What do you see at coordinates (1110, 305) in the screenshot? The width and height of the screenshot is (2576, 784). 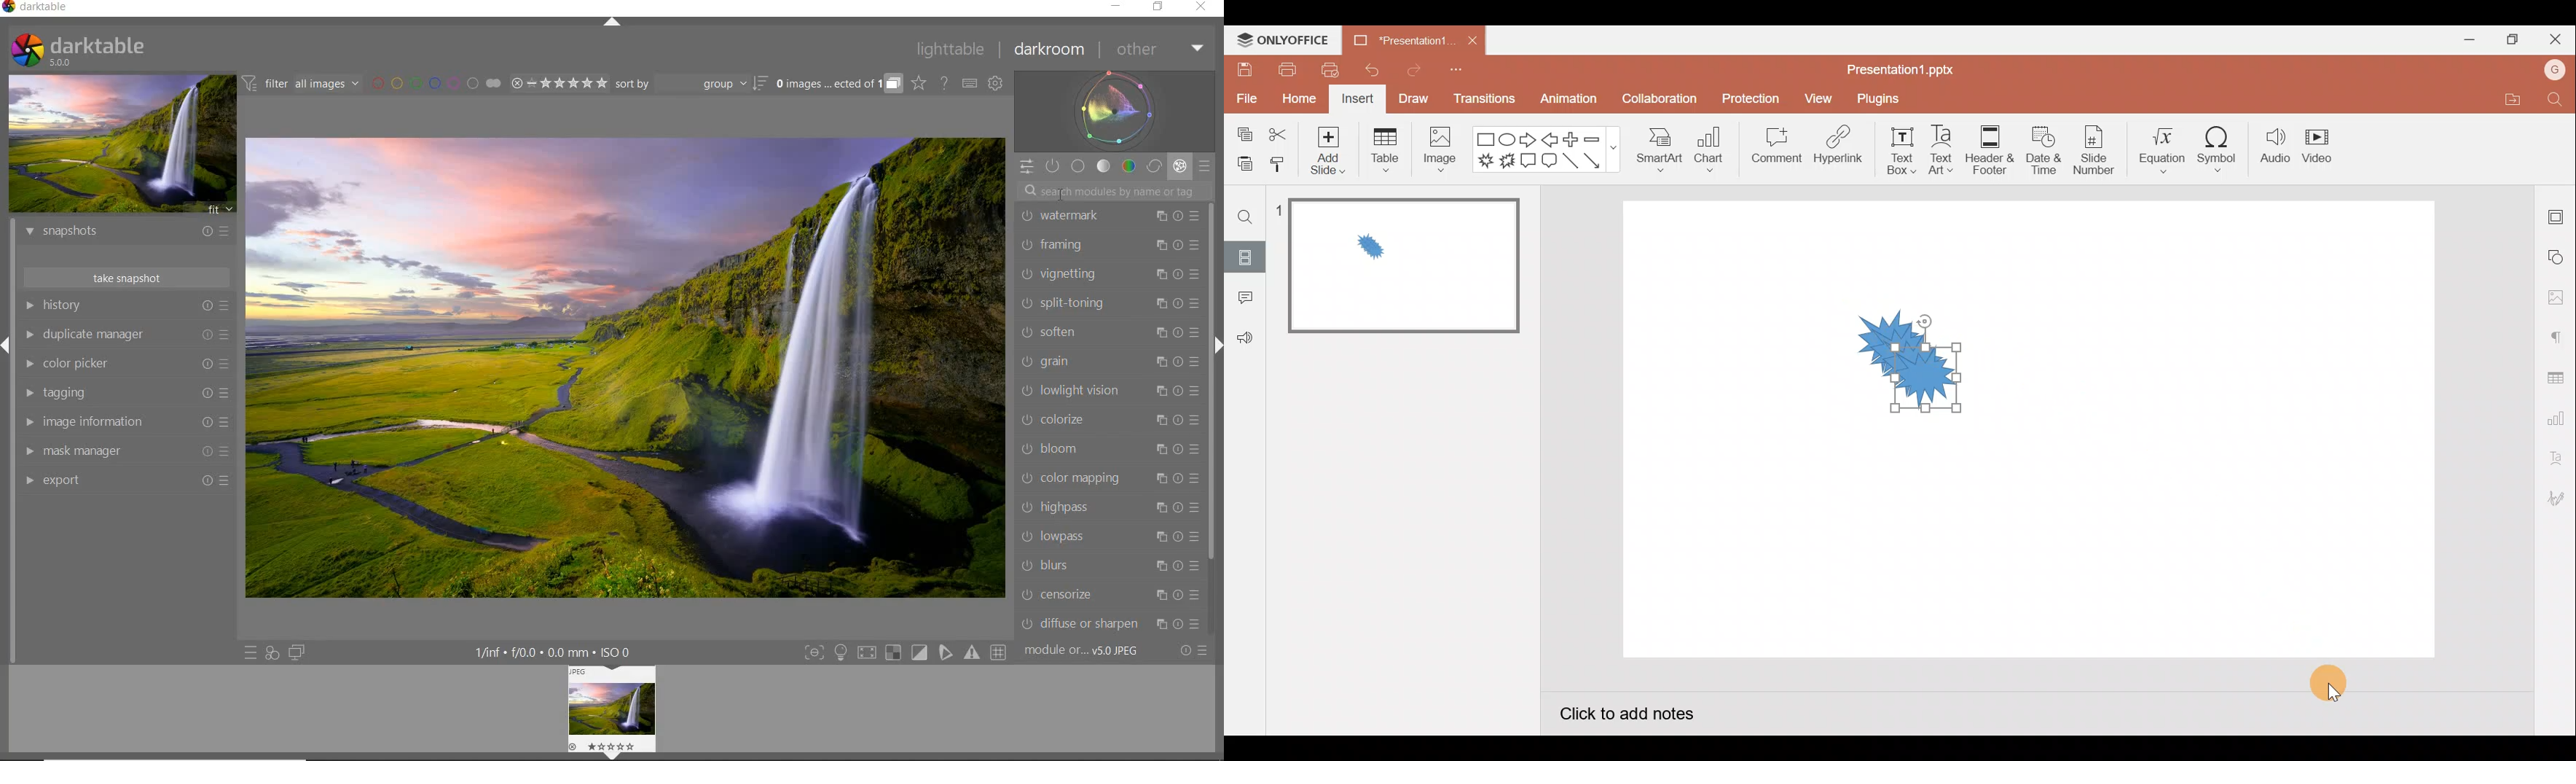 I see `split-toning` at bounding box center [1110, 305].